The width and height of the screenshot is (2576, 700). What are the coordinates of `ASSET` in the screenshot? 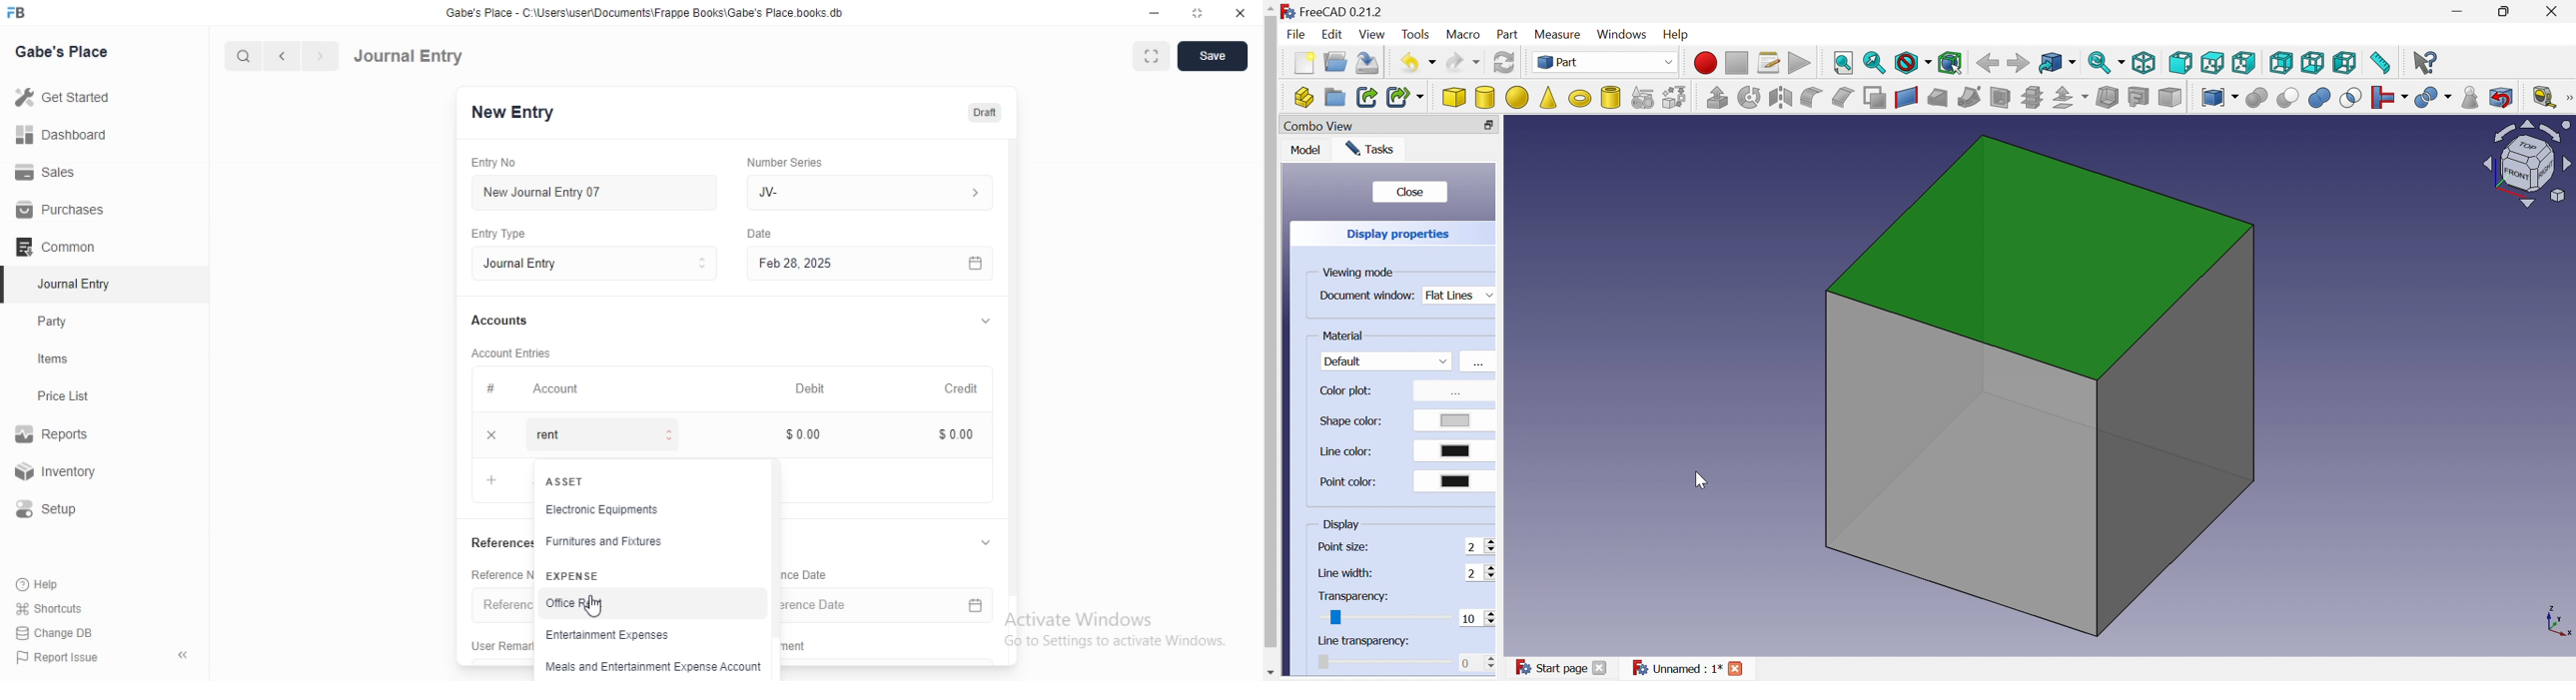 It's located at (568, 481).